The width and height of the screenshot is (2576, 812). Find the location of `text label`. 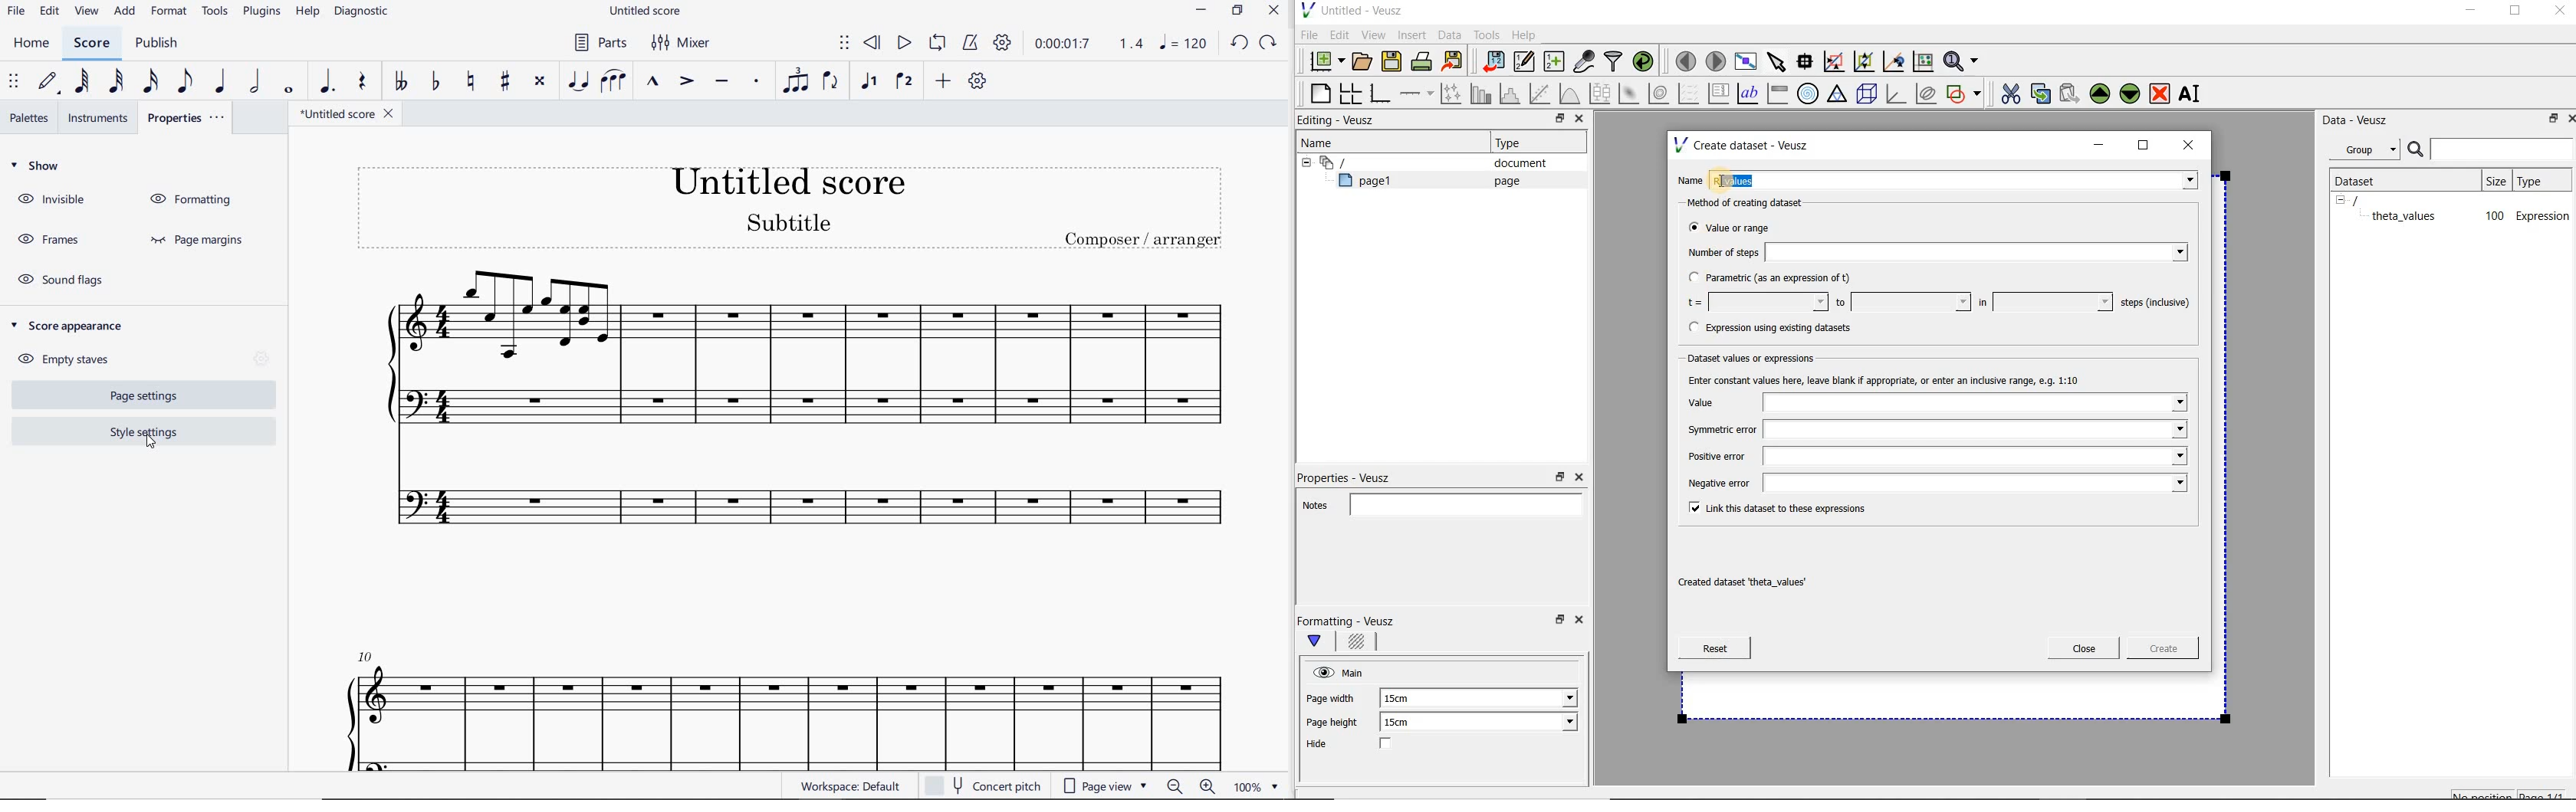

text label is located at coordinates (1750, 93).